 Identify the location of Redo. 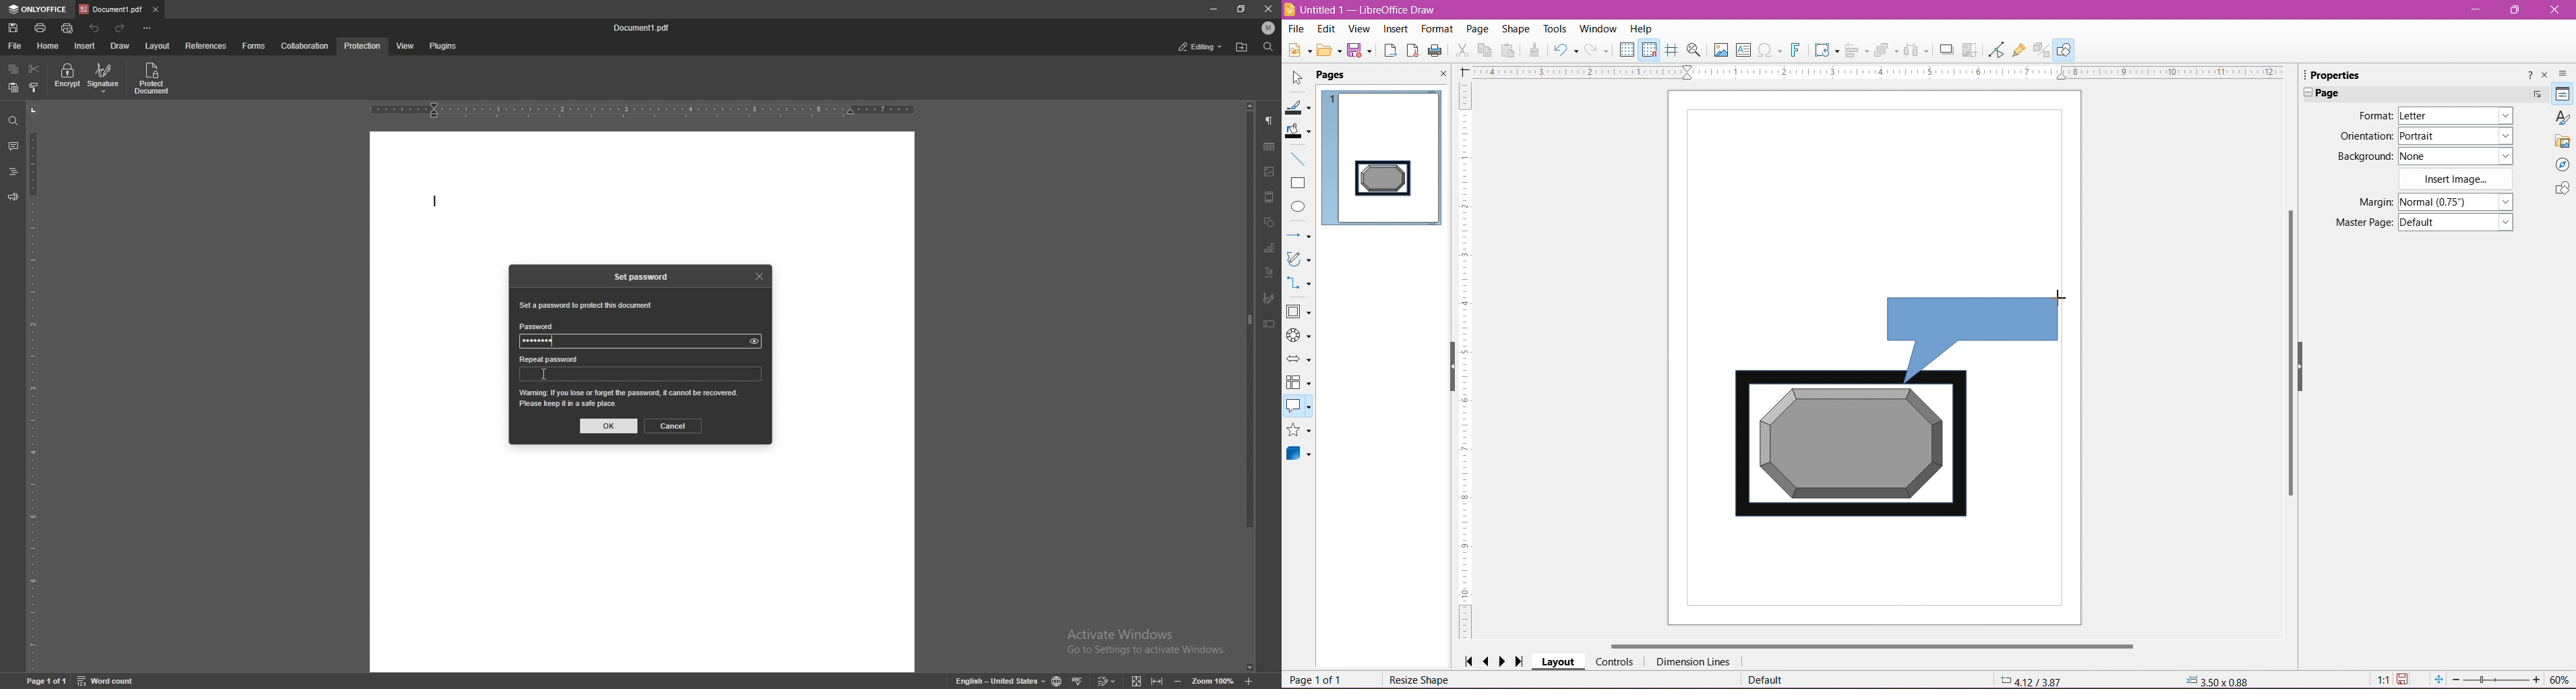
(1598, 50).